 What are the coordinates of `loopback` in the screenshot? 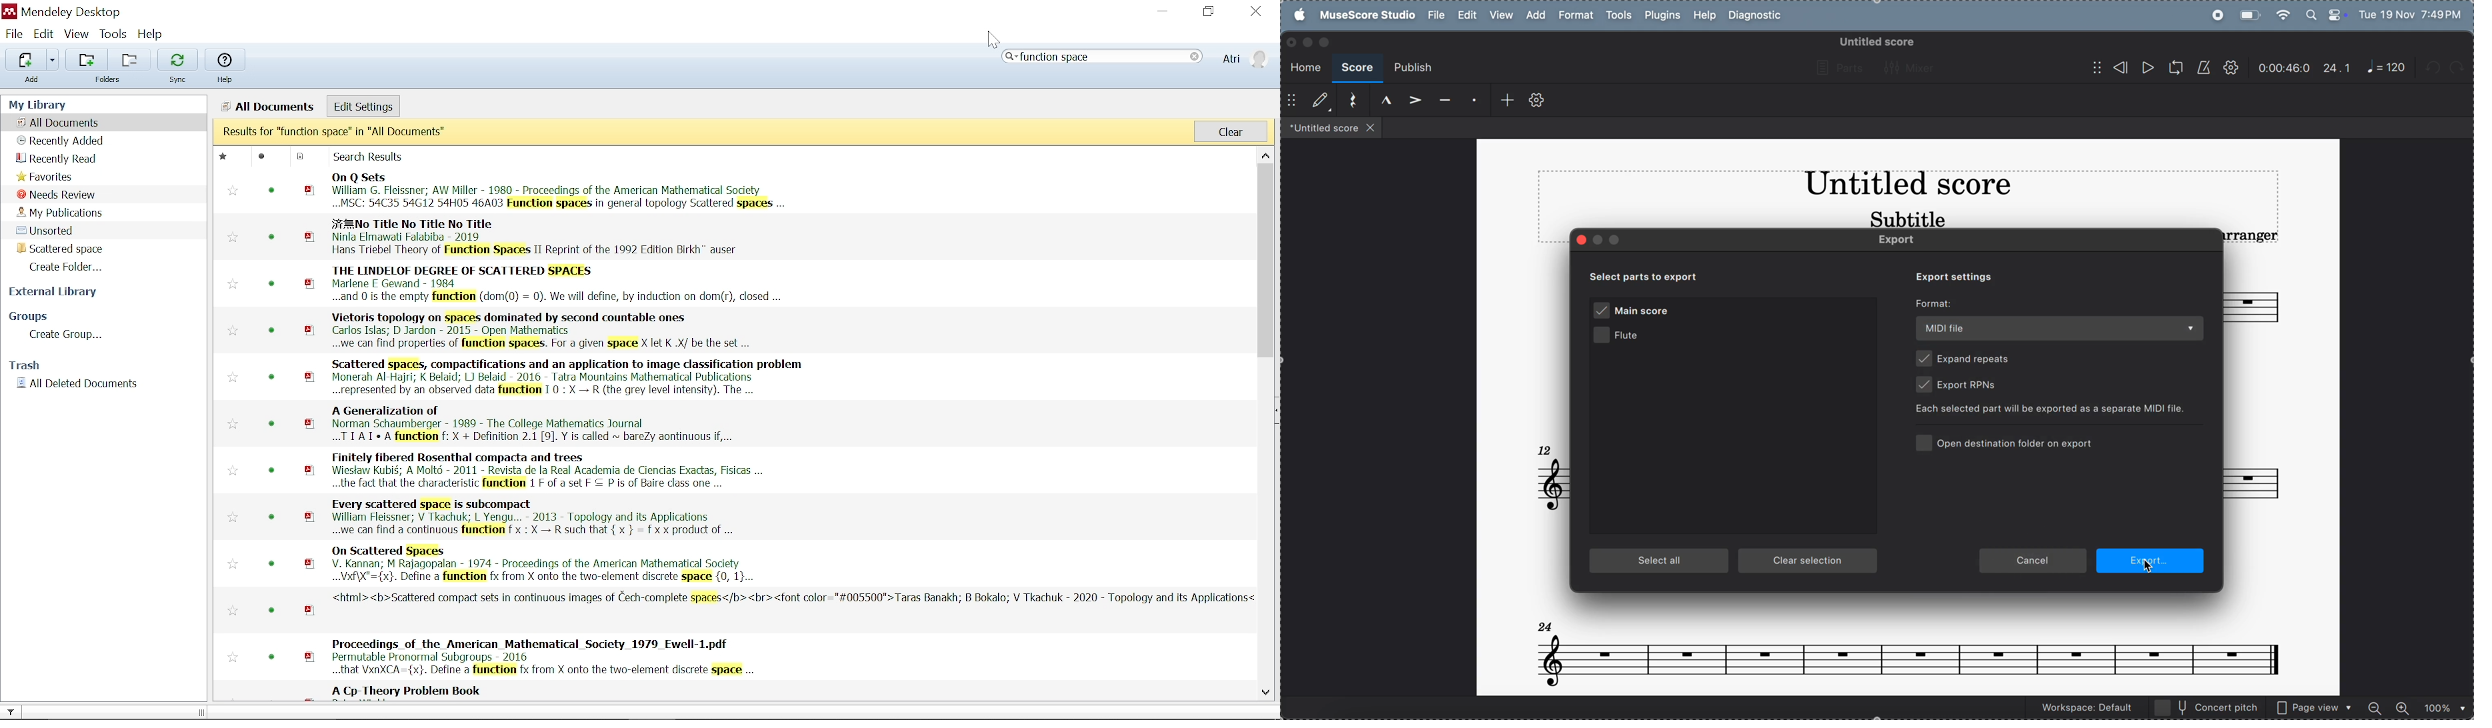 It's located at (2172, 68).